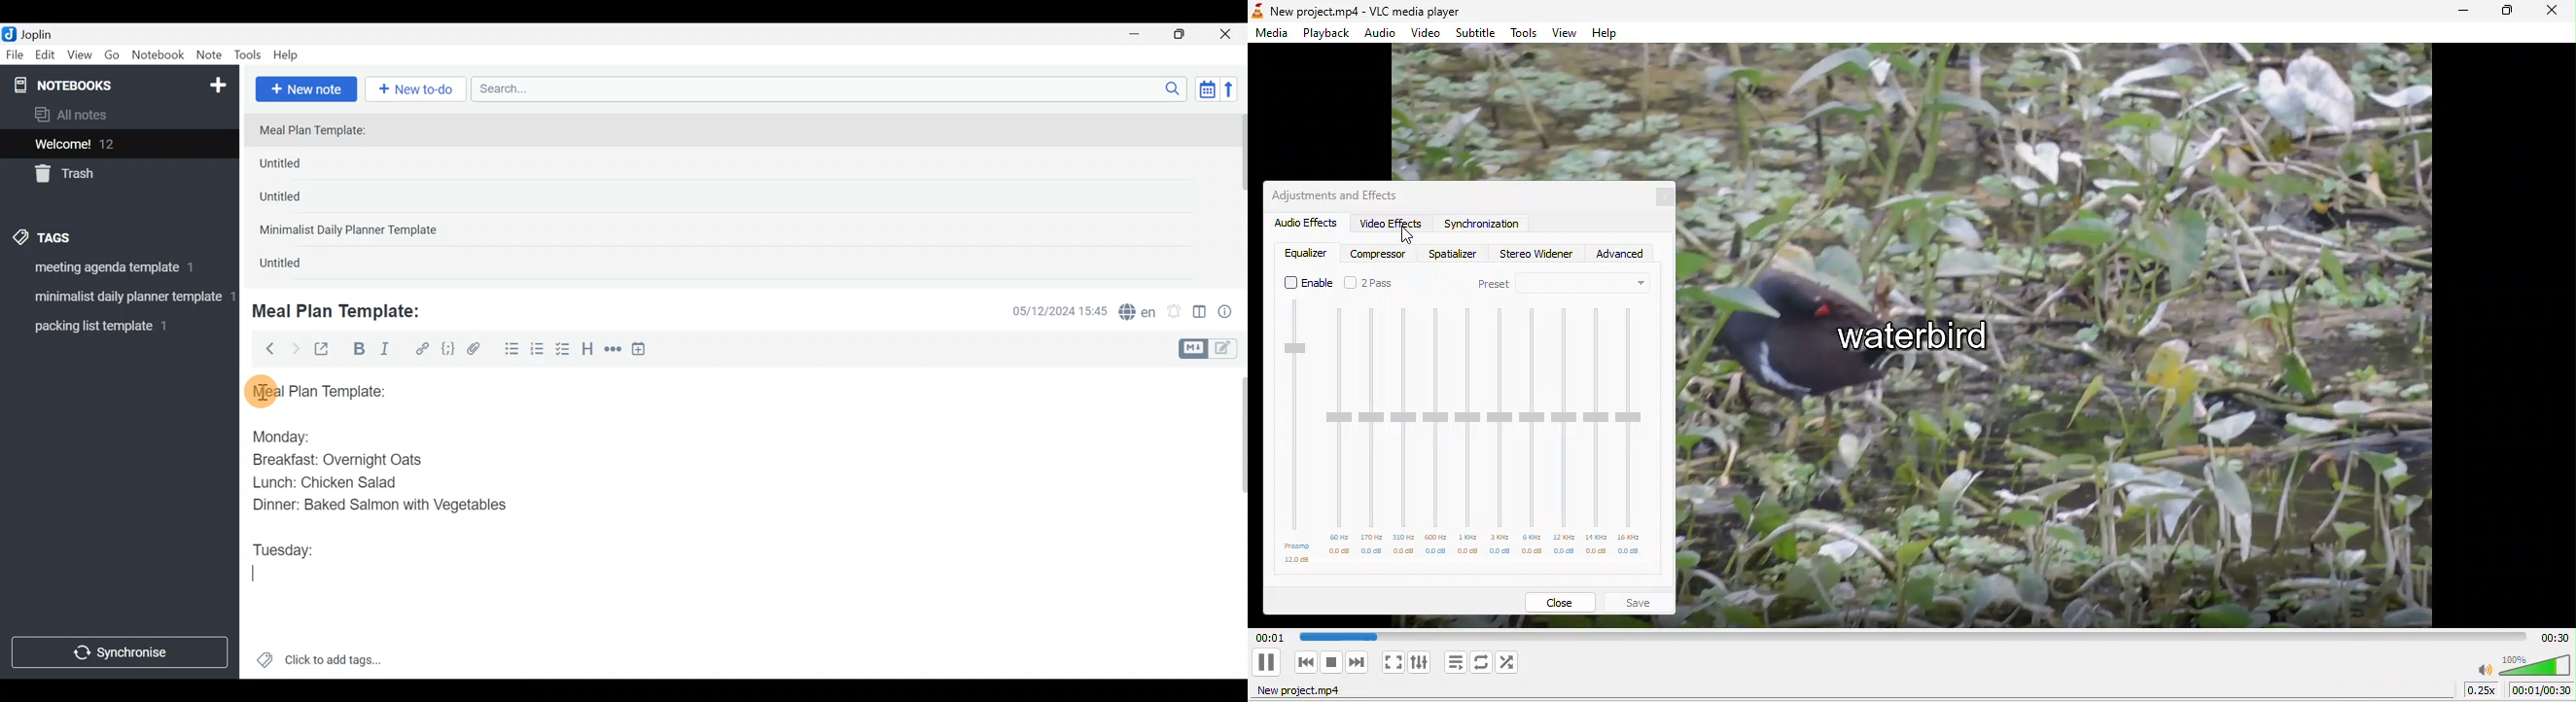 The image size is (2576, 728). Describe the element at coordinates (73, 235) in the screenshot. I see `Tags` at that location.